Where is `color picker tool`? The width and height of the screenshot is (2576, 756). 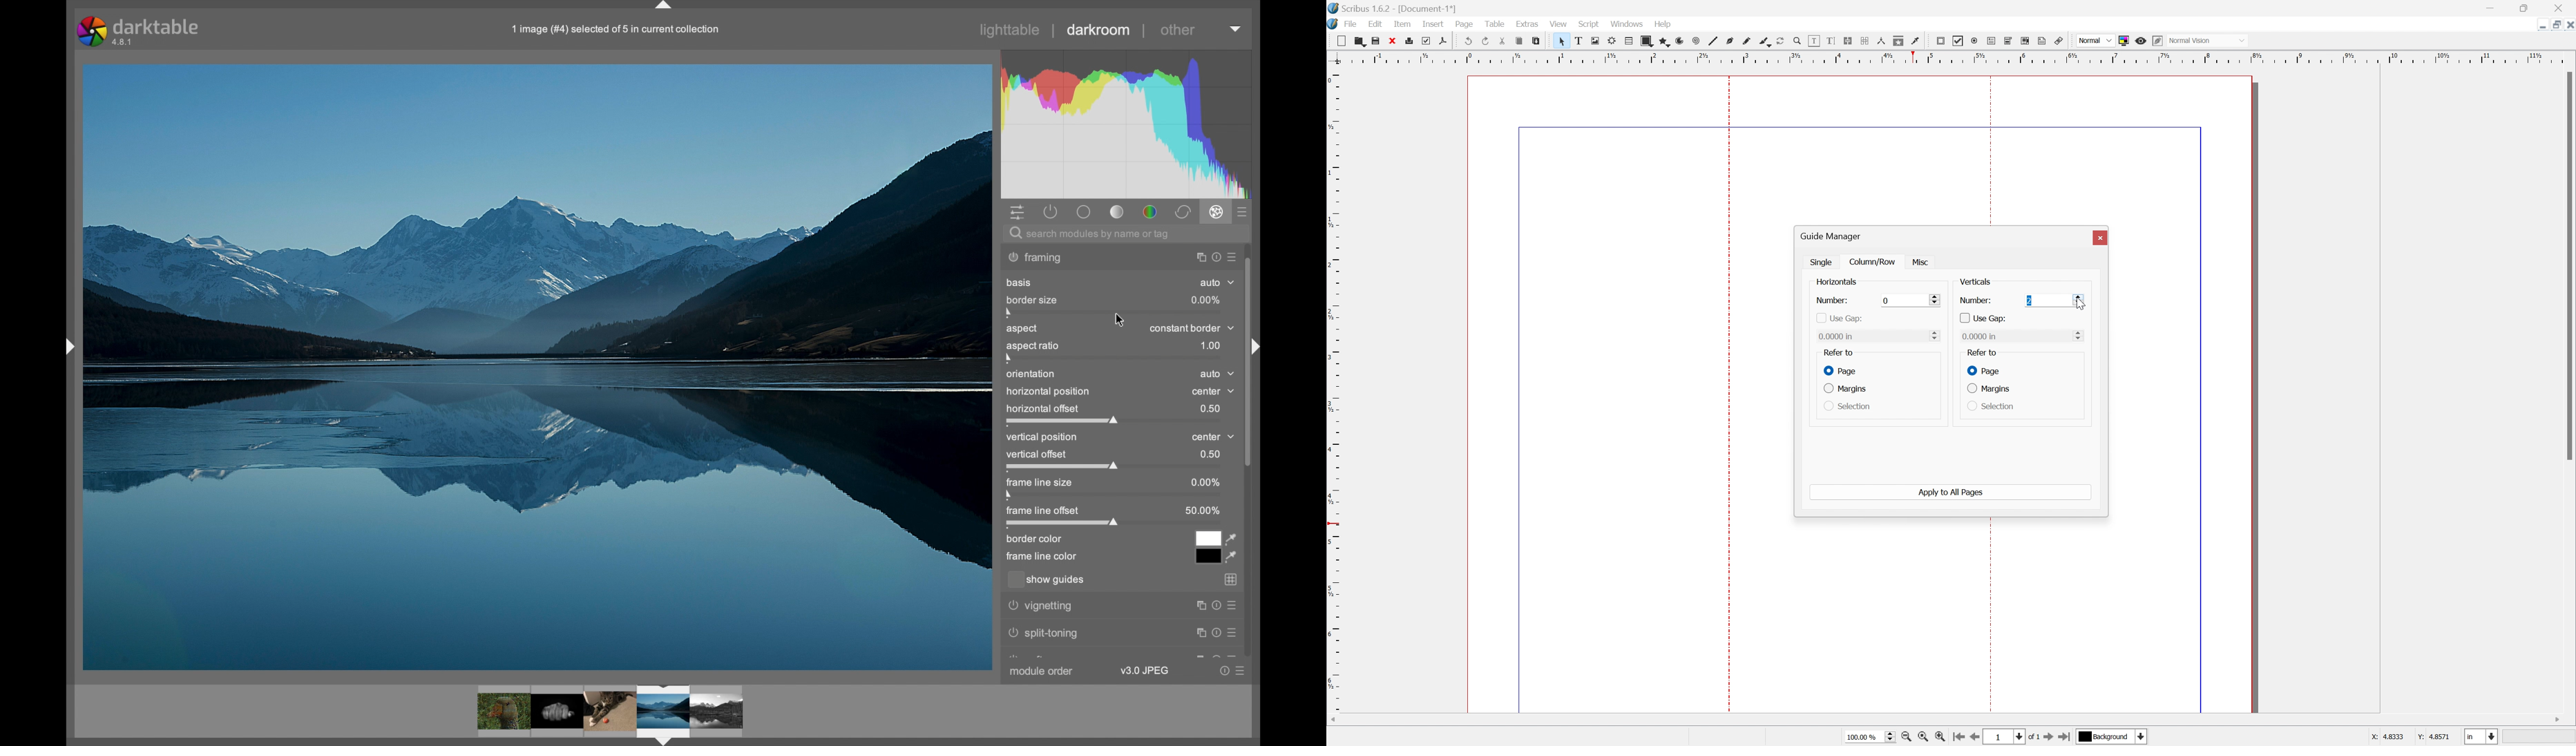 color picker tool is located at coordinates (1232, 538).